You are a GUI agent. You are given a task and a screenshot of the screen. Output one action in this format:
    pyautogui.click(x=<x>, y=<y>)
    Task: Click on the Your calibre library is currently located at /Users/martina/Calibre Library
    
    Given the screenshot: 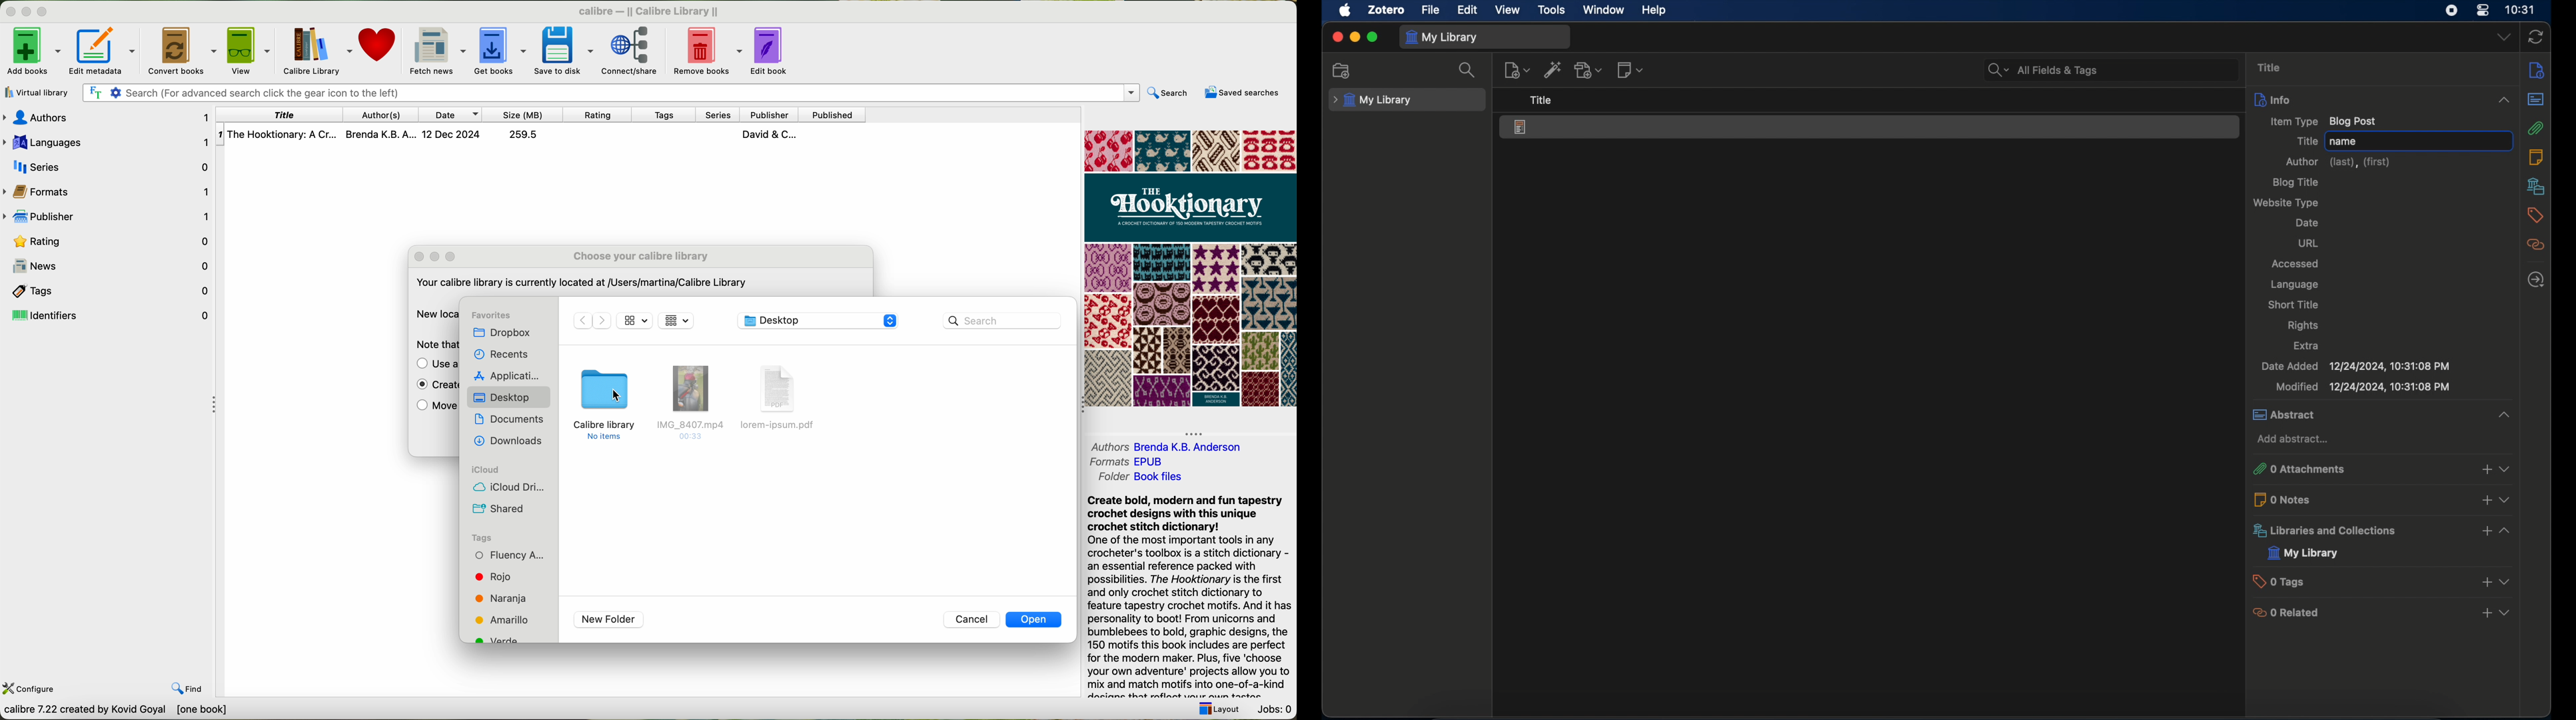 What is the action you would take?
    pyautogui.click(x=583, y=282)
    